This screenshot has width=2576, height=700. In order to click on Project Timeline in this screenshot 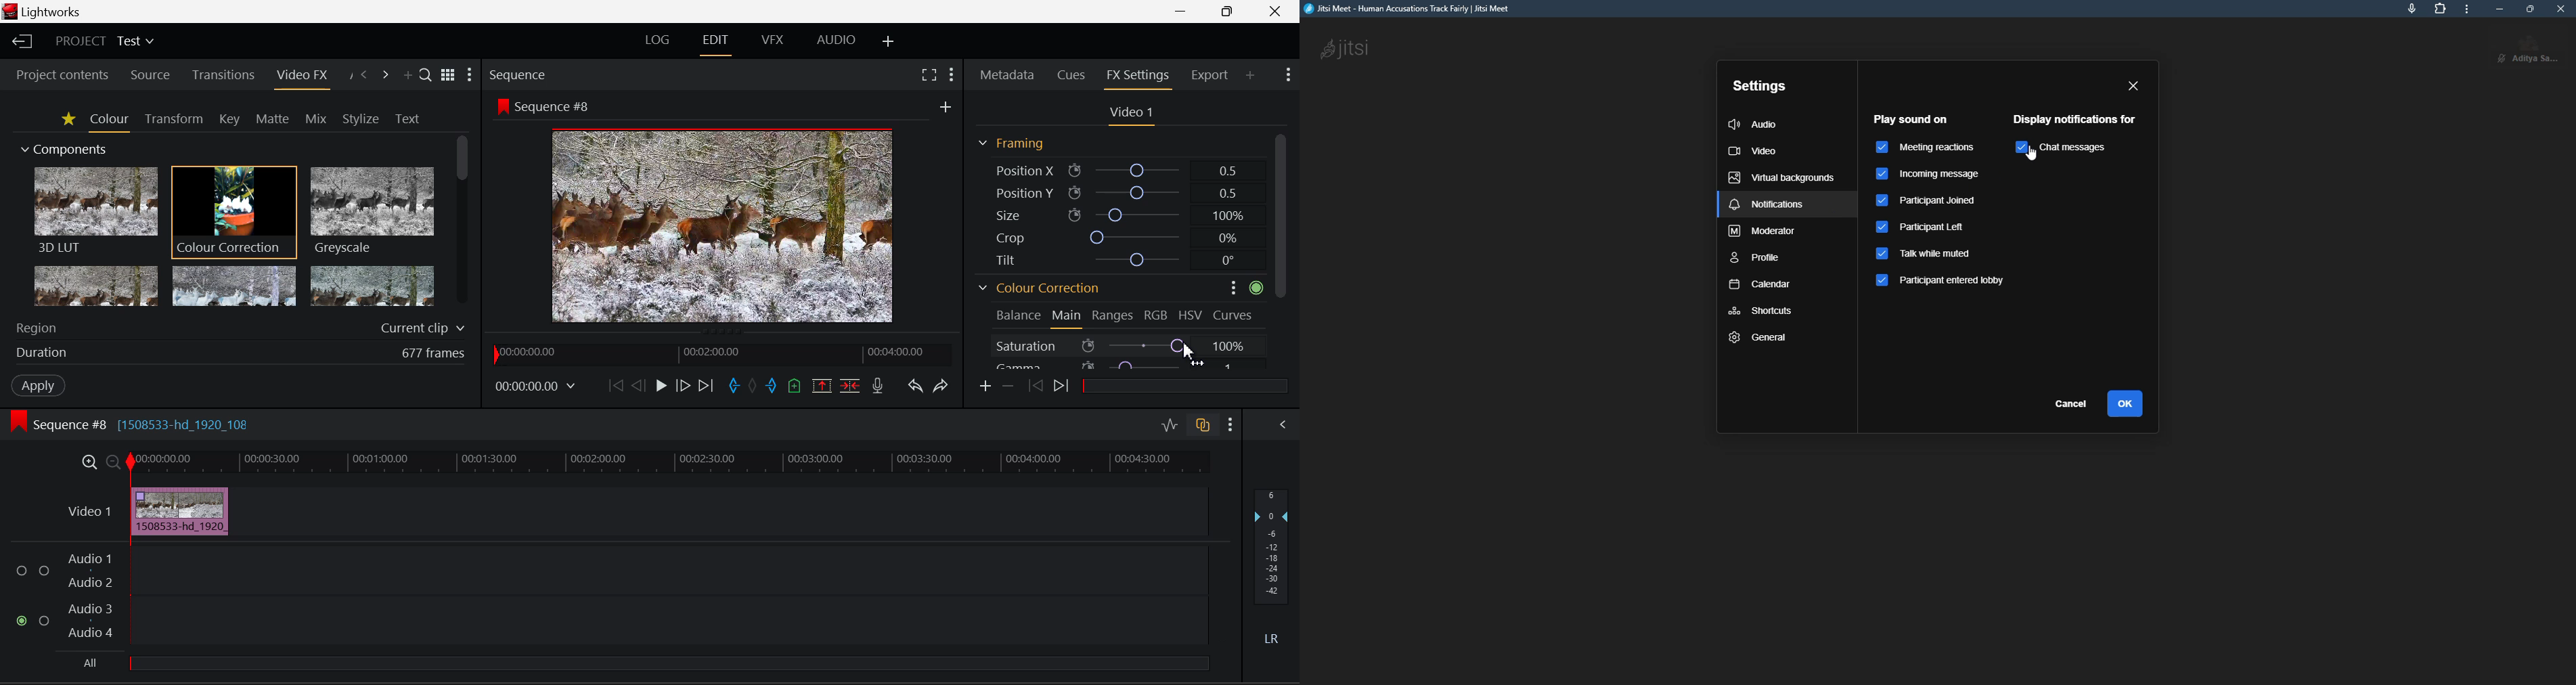, I will do `click(666, 464)`.